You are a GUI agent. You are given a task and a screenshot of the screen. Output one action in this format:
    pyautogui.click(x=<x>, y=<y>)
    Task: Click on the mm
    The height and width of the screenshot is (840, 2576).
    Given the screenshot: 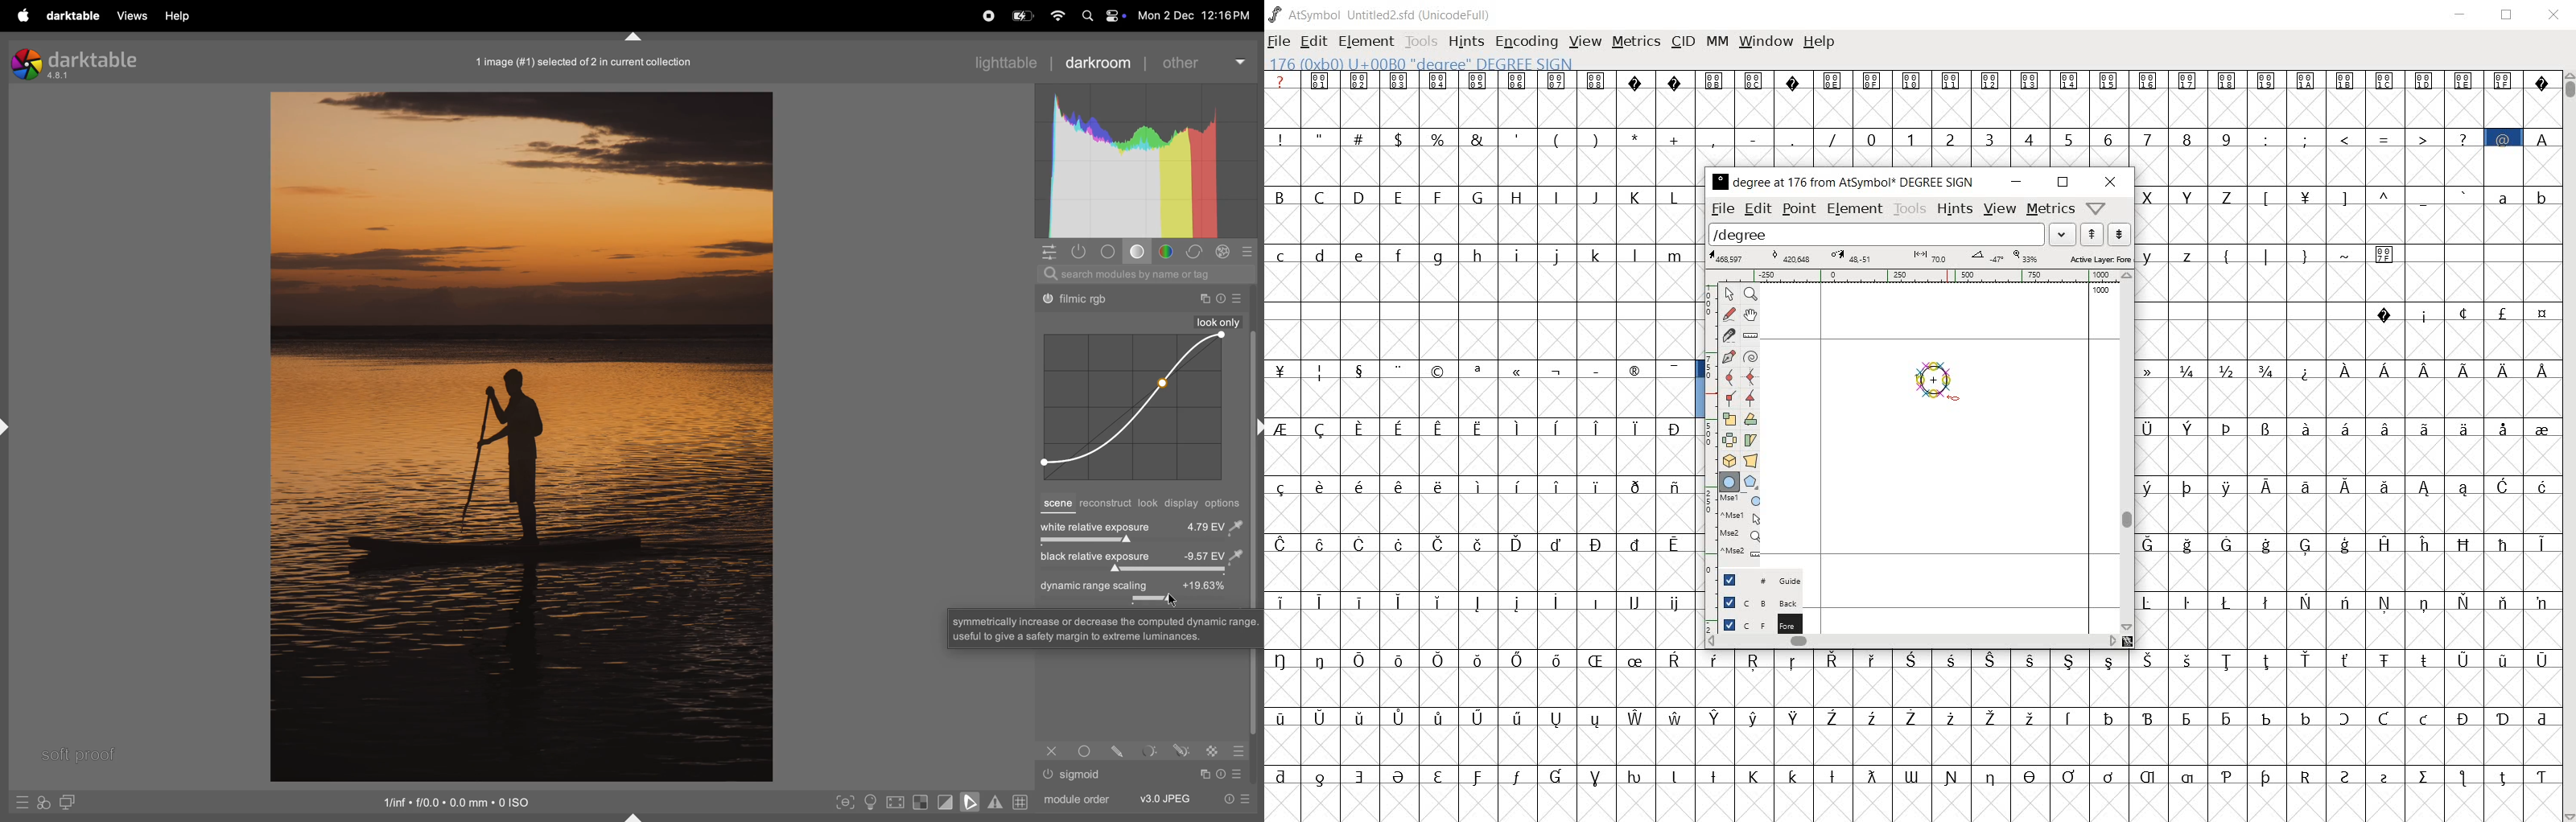 What is the action you would take?
    pyautogui.click(x=1717, y=42)
    